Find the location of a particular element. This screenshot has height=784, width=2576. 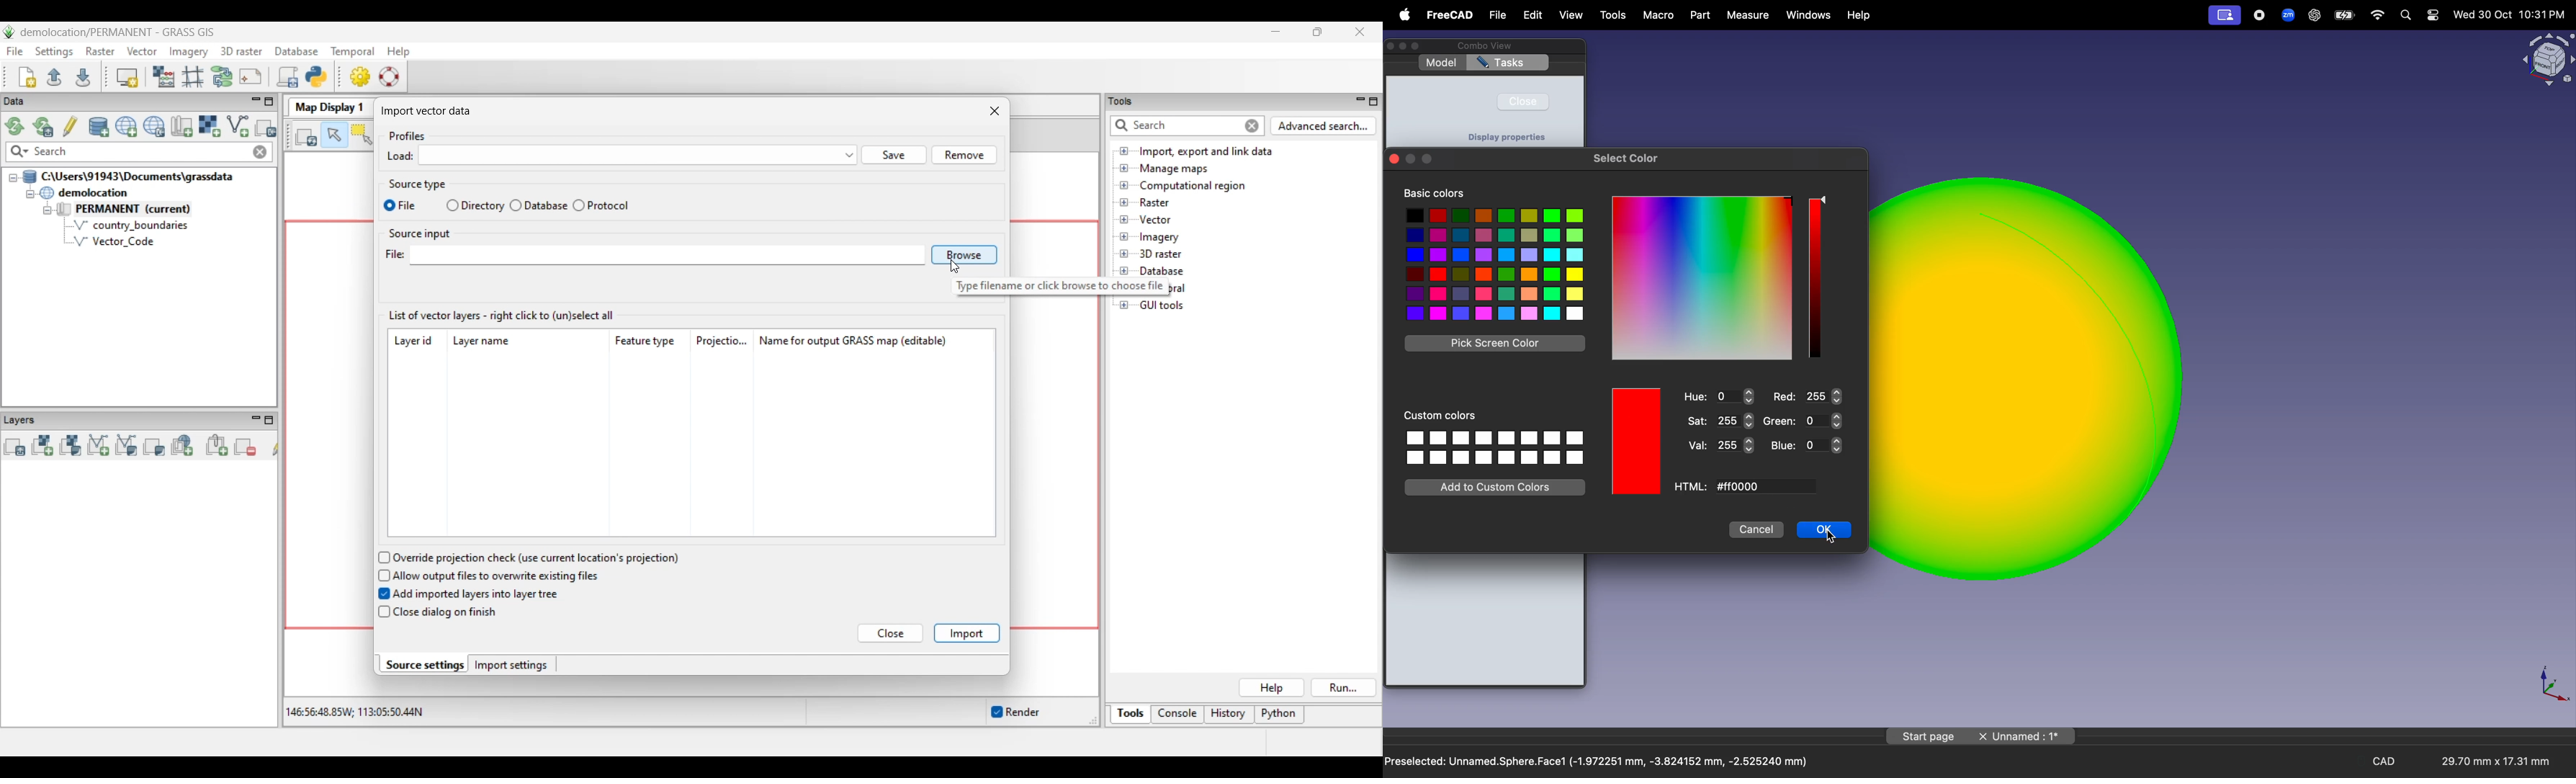

blue is located at coordinates (1807, 445).